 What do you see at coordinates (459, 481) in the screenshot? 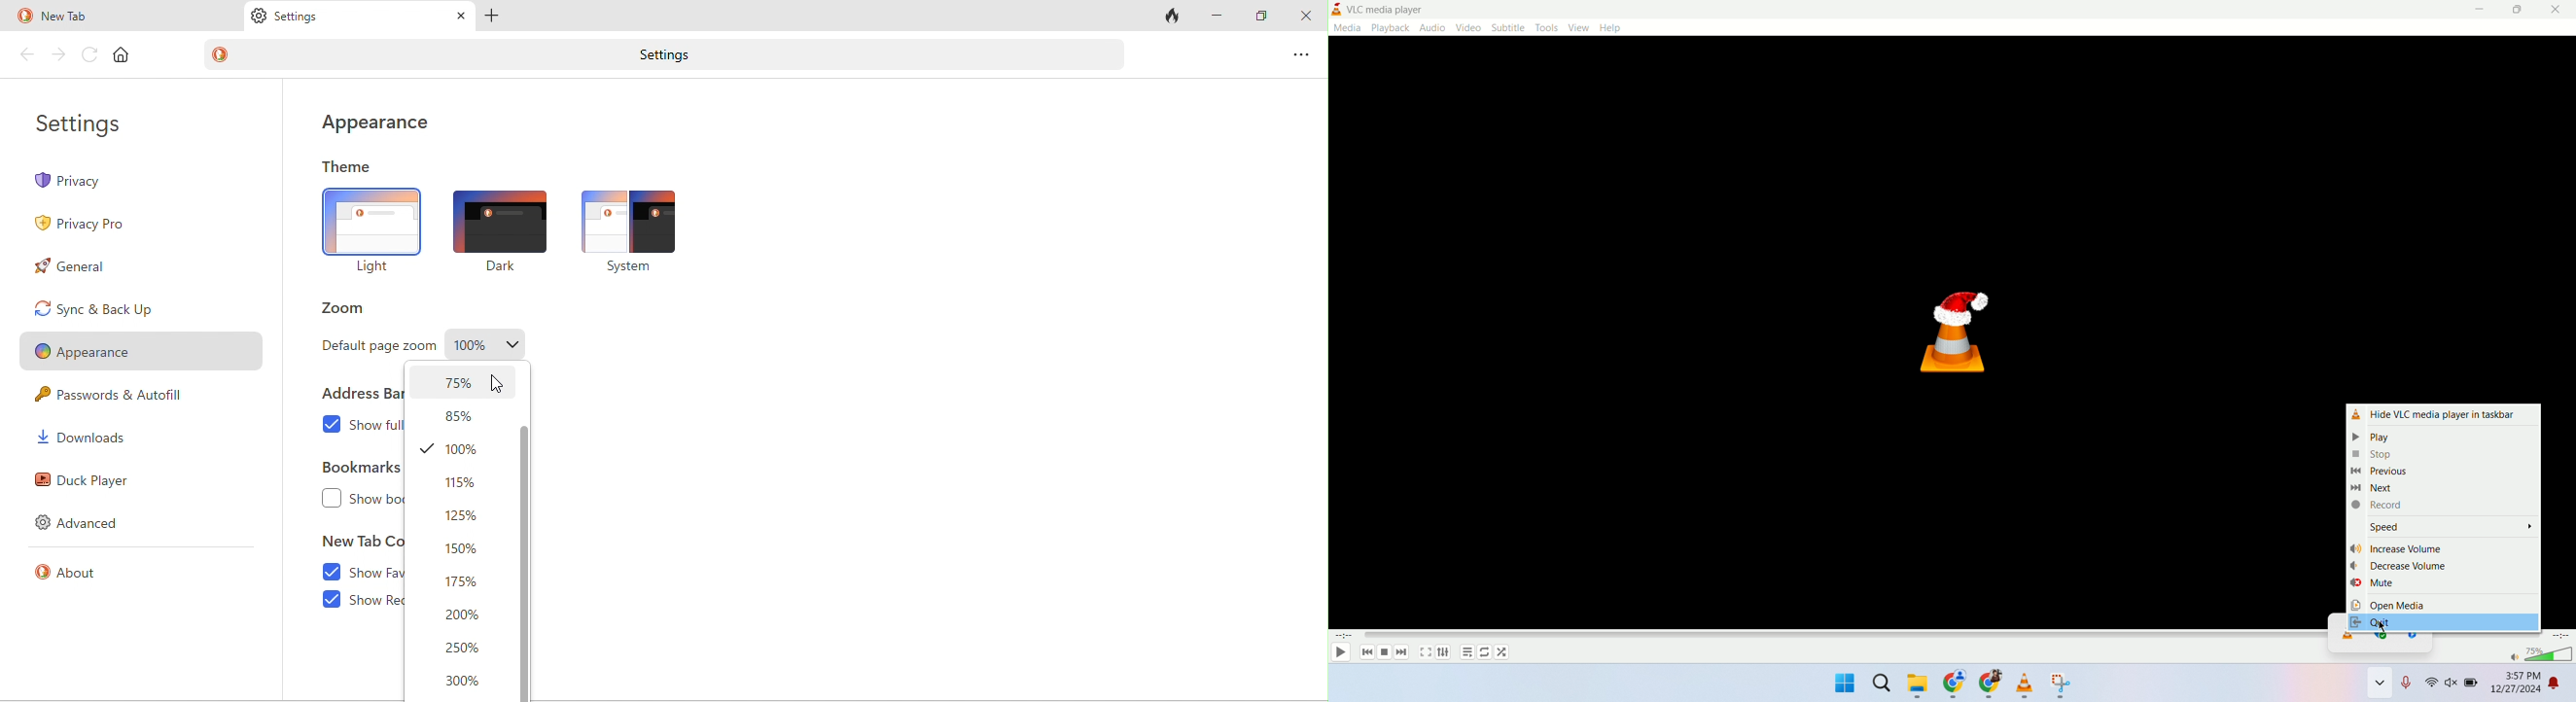
I see `115%` at bounding box center [459, 481].